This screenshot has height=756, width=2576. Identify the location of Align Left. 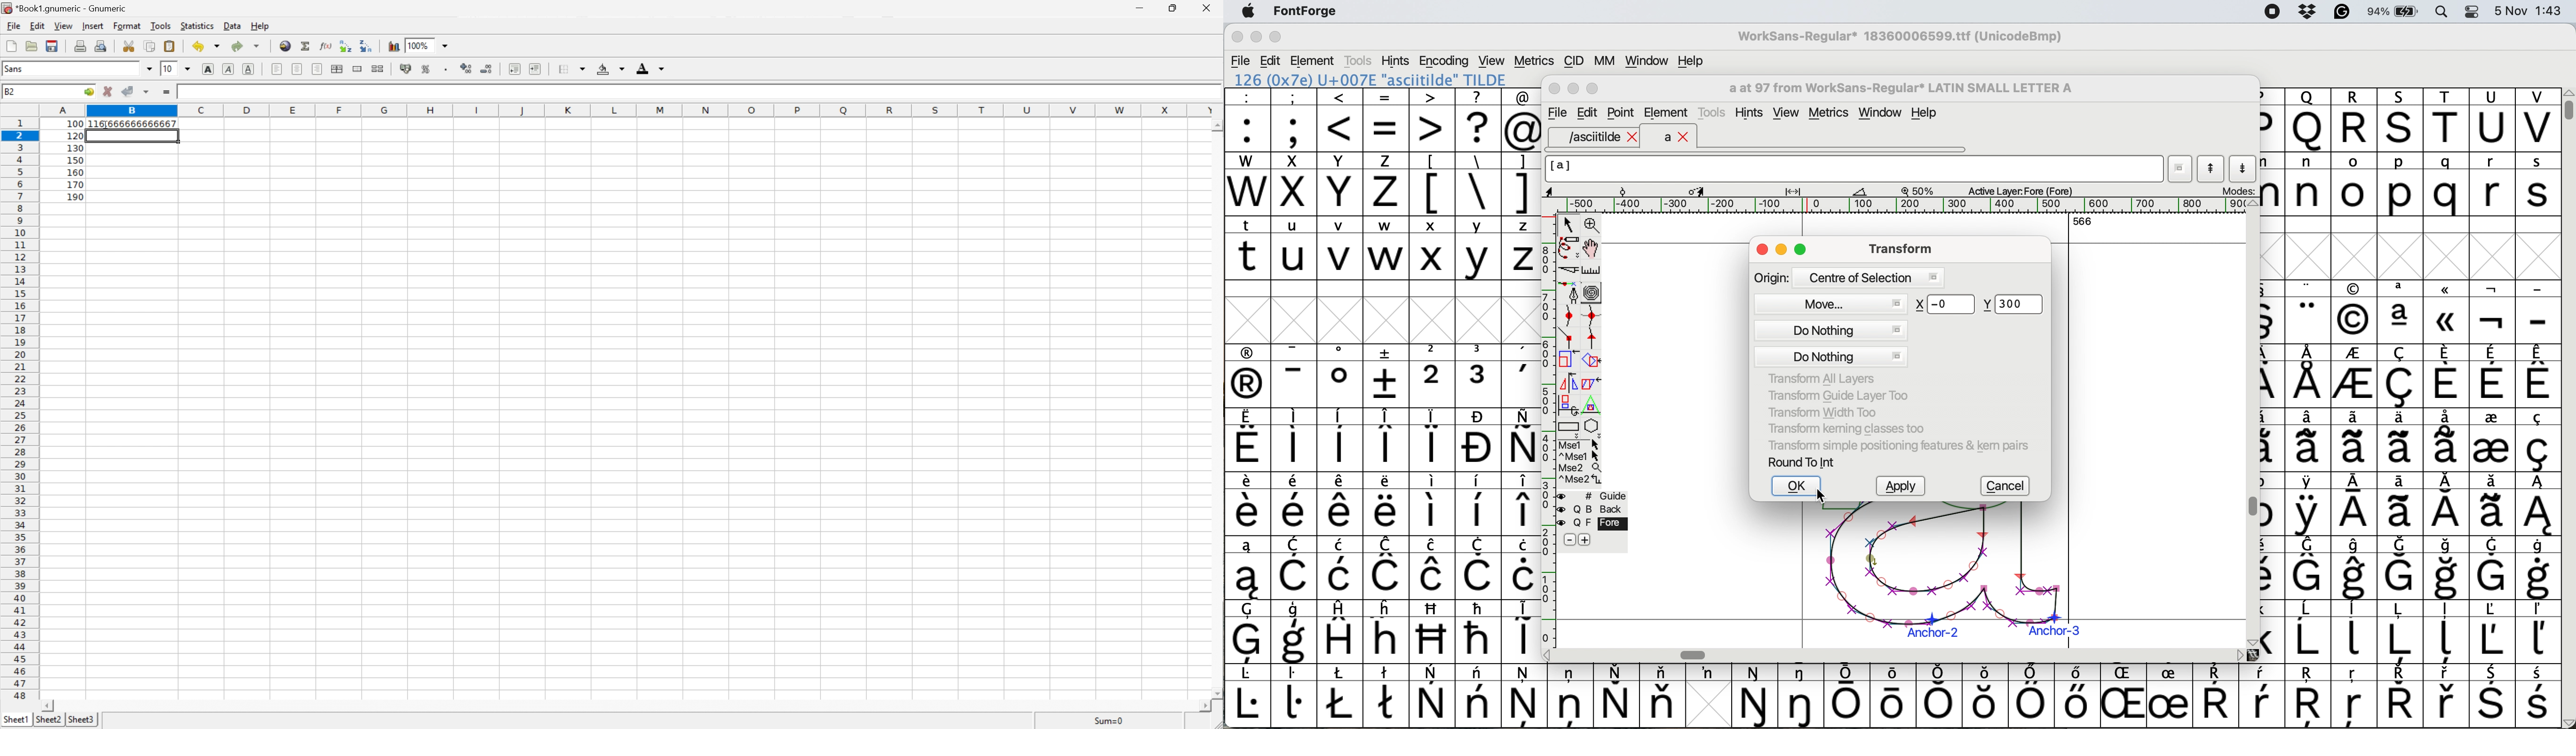
(276, 69).